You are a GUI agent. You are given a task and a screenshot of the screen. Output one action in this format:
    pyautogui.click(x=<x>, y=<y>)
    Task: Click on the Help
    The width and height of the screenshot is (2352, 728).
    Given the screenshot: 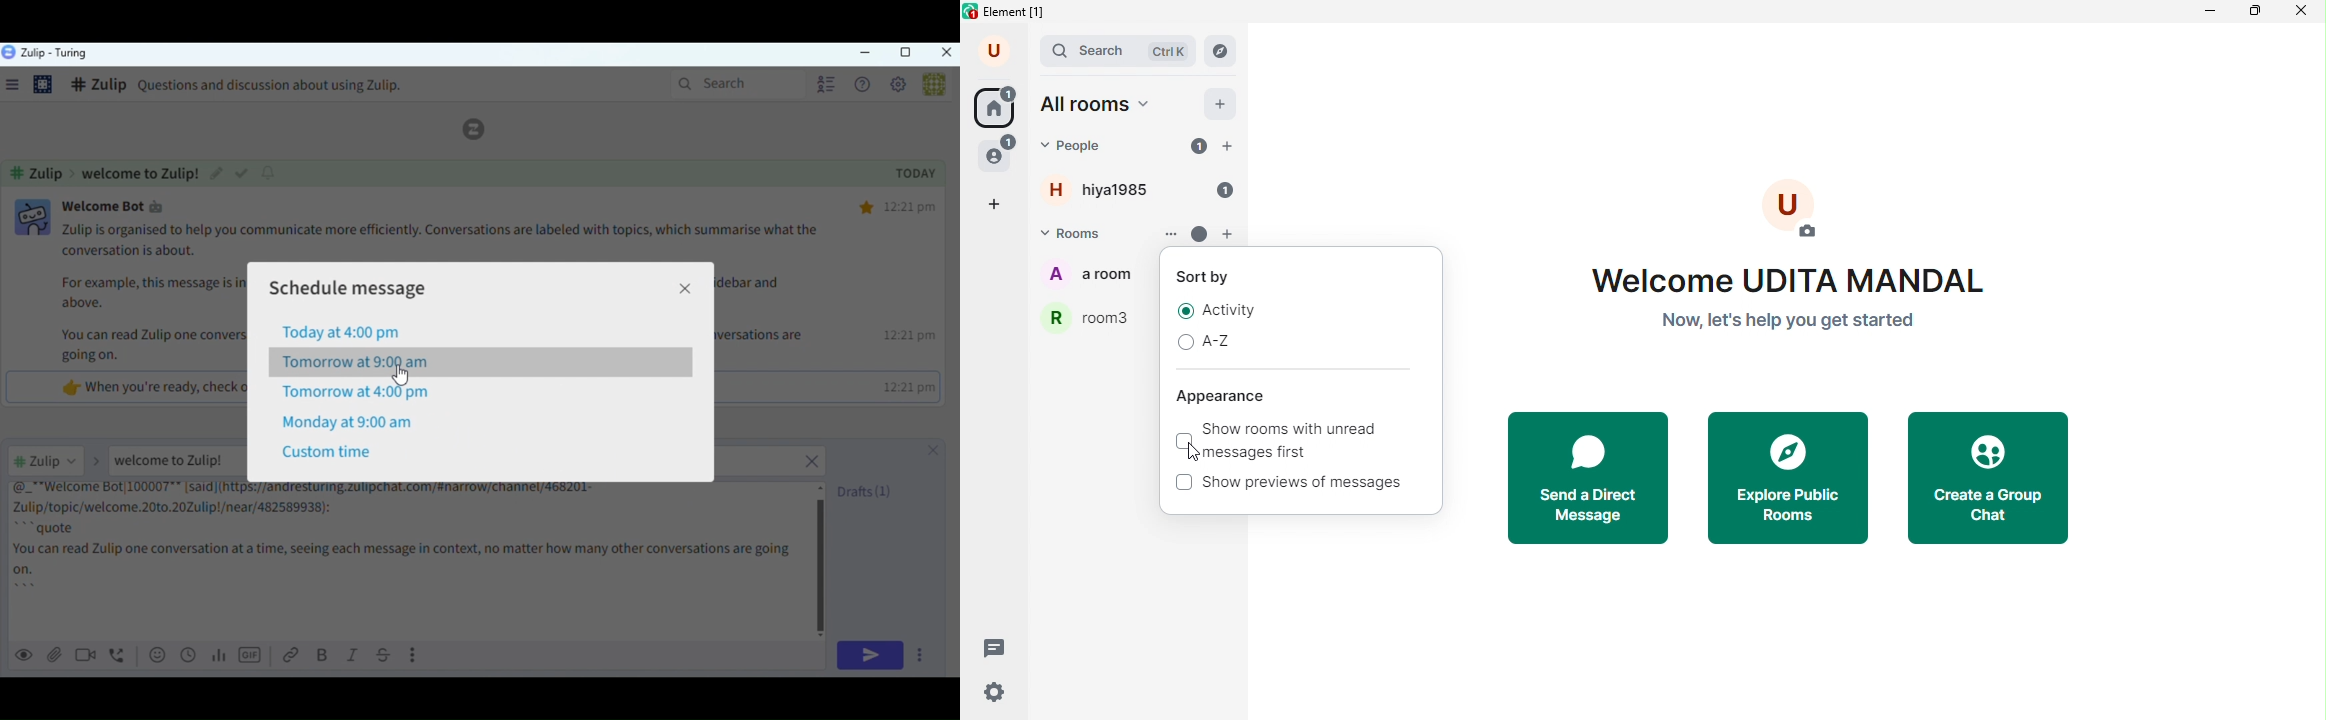 What is the action you would take?
    pyautogui.click(x=865, y=85)
    